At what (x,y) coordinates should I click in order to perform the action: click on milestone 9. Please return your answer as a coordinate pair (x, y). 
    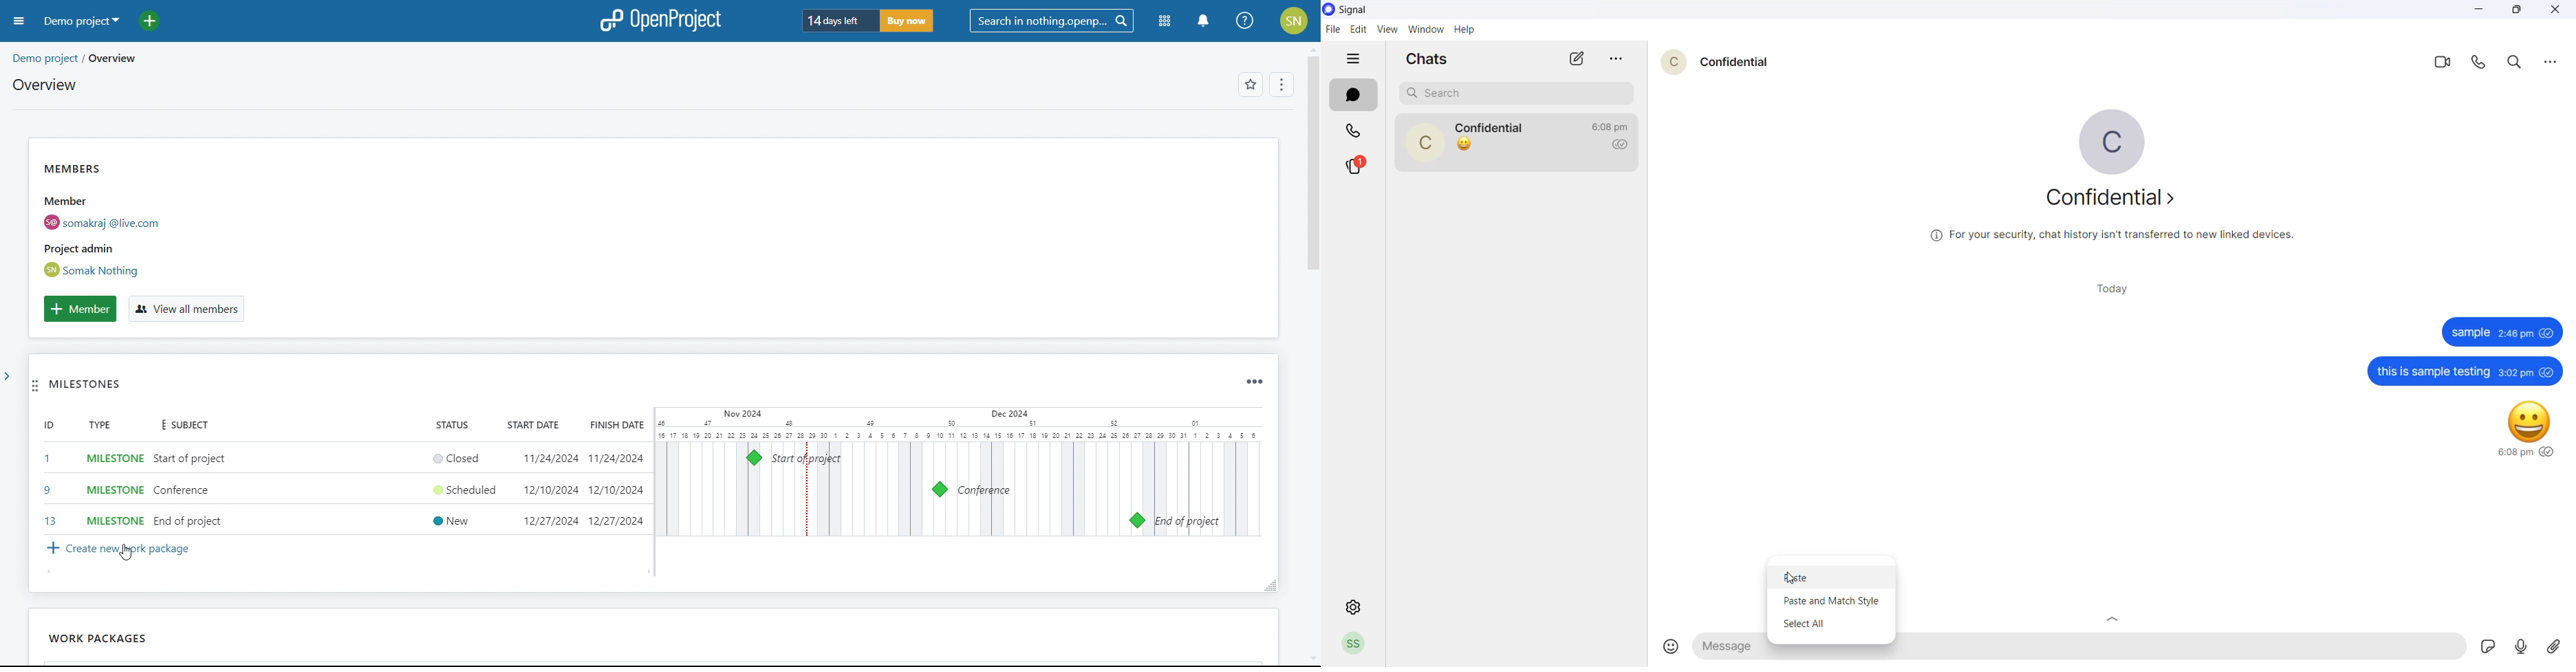
    Looking at the image, I should click on (940, 490).